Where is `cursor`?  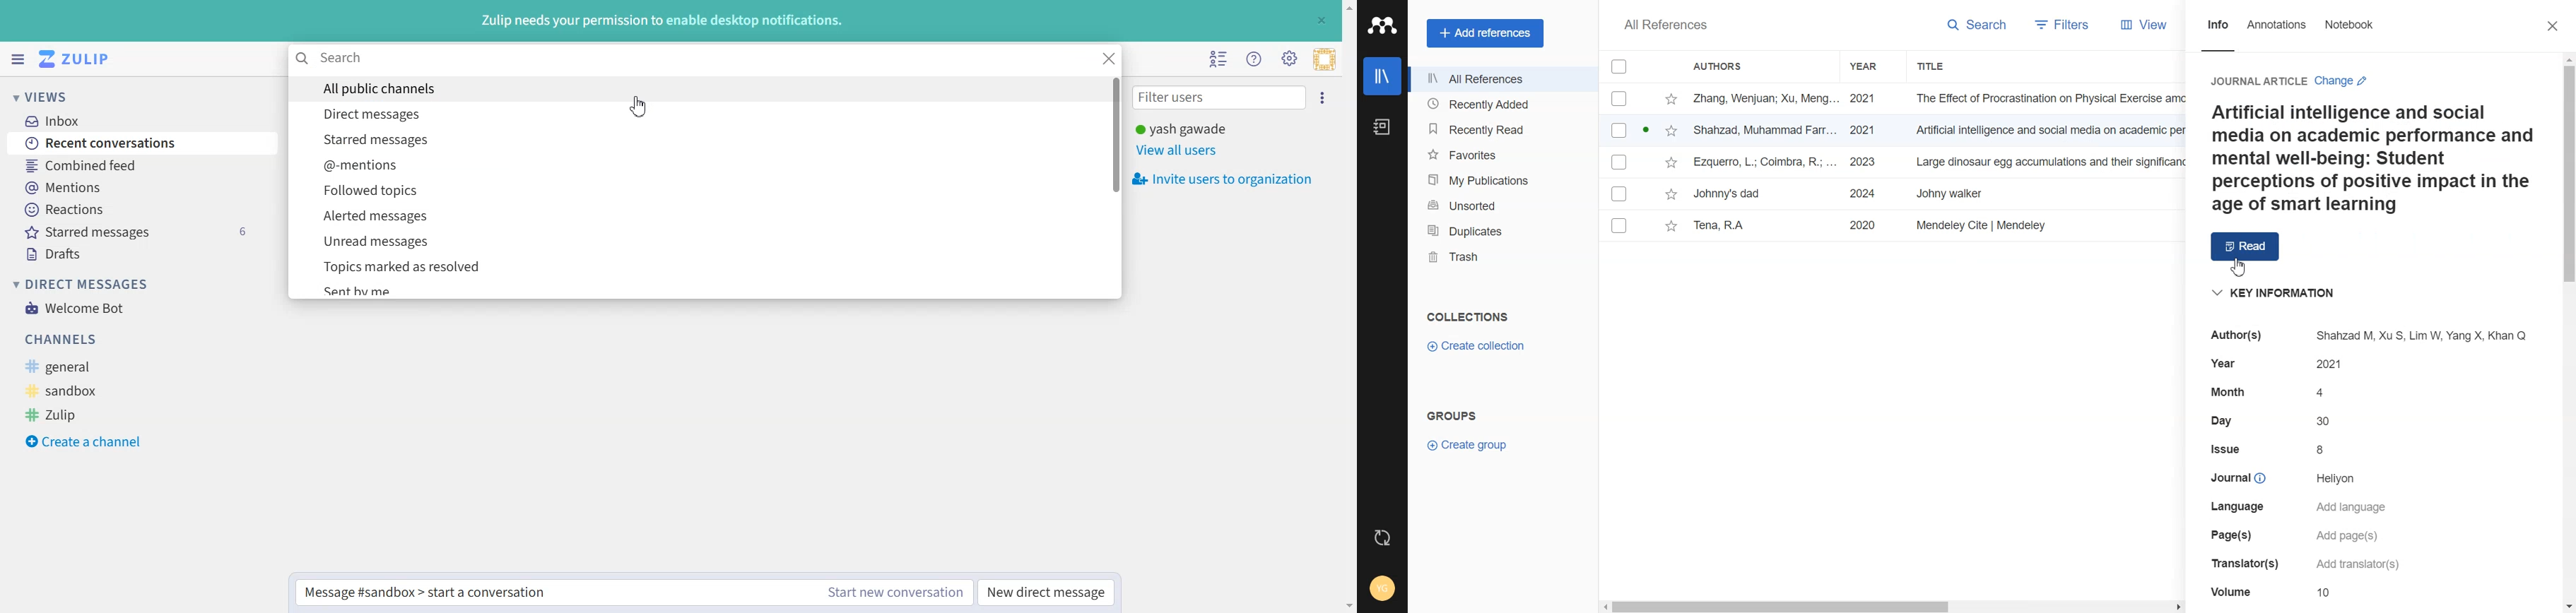
cursor is located at coordinates (637, 109).